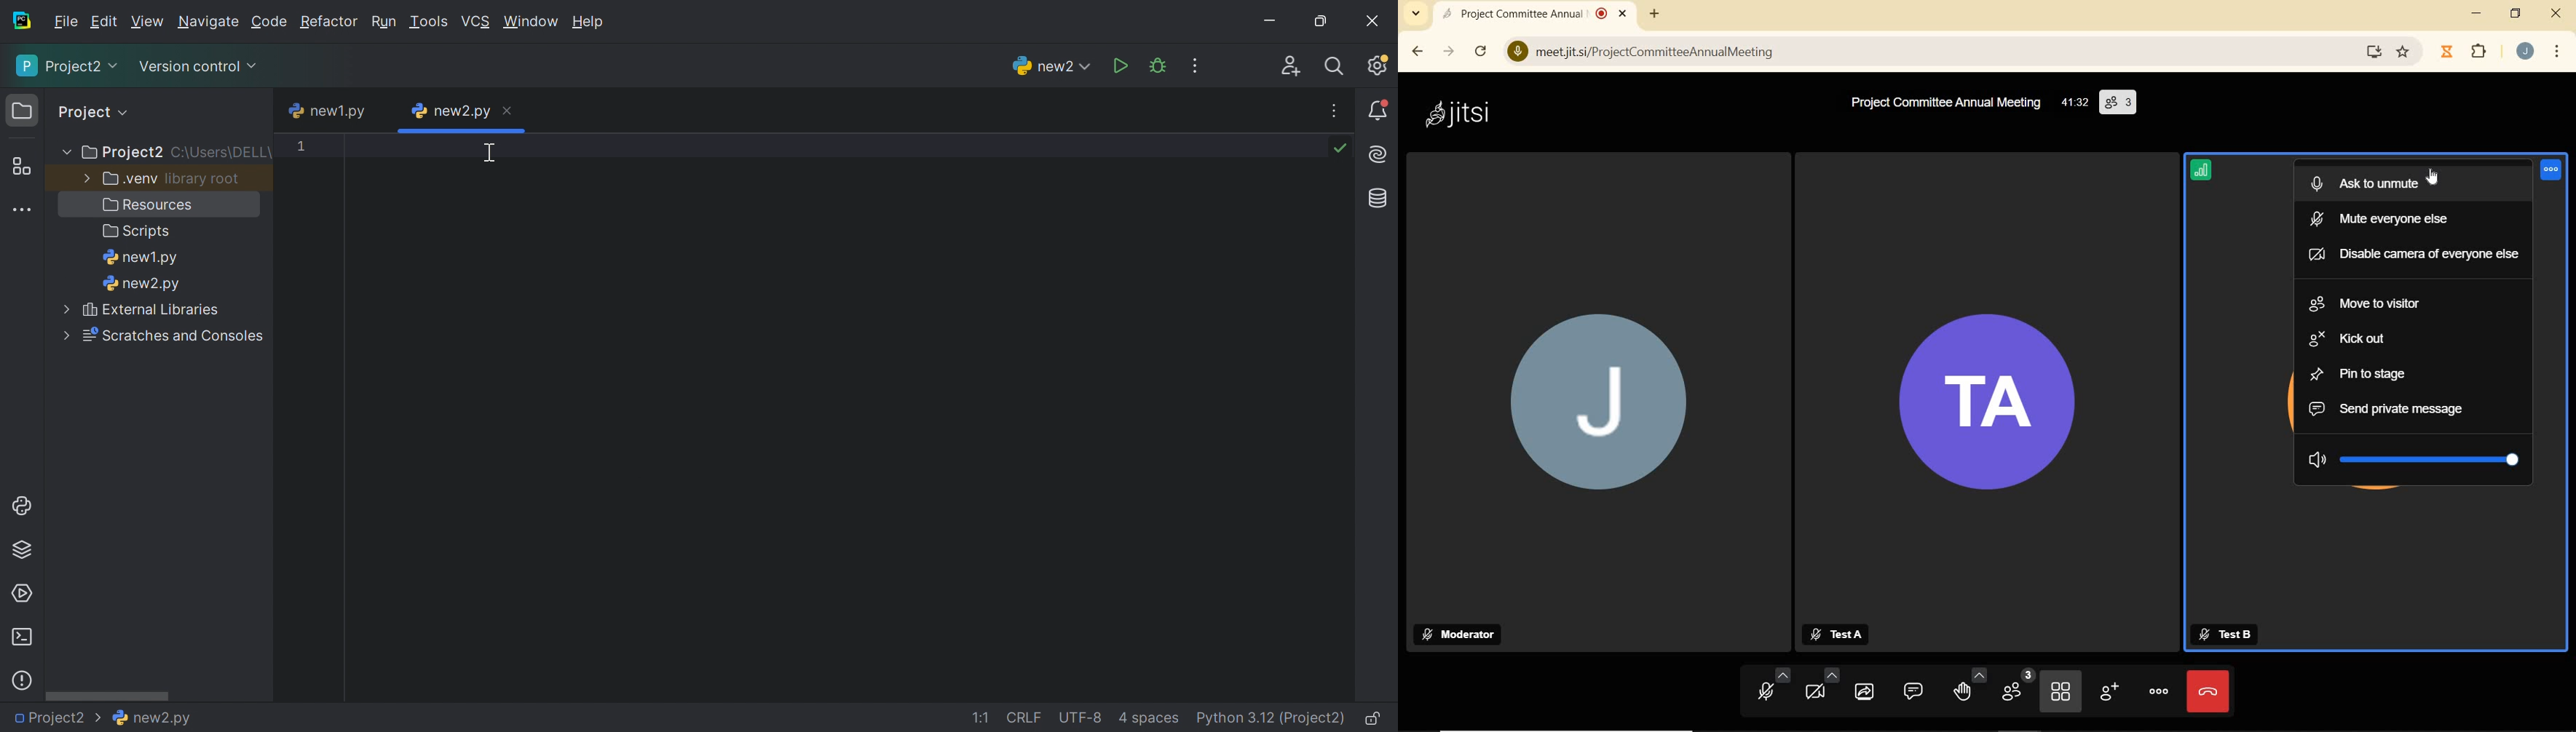  I want to click on J, so click(1606, 416).